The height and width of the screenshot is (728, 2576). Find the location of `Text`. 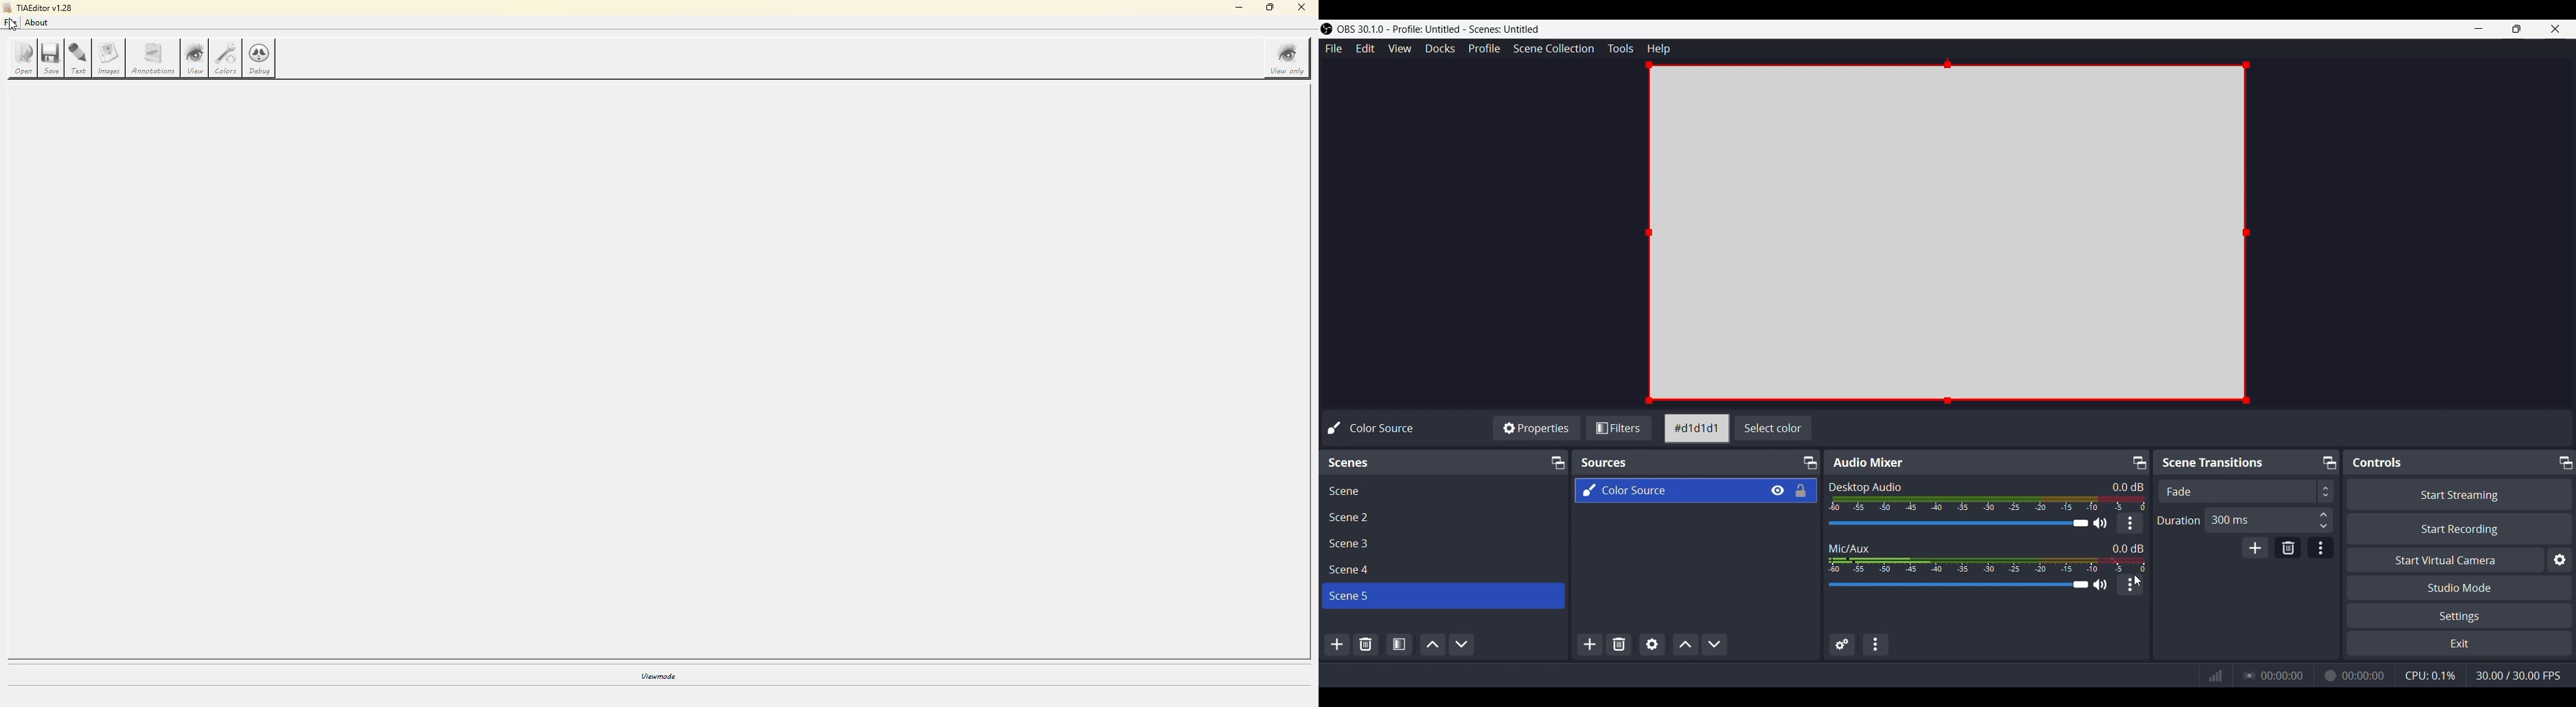

Text is located at coordinates (1854, 547).